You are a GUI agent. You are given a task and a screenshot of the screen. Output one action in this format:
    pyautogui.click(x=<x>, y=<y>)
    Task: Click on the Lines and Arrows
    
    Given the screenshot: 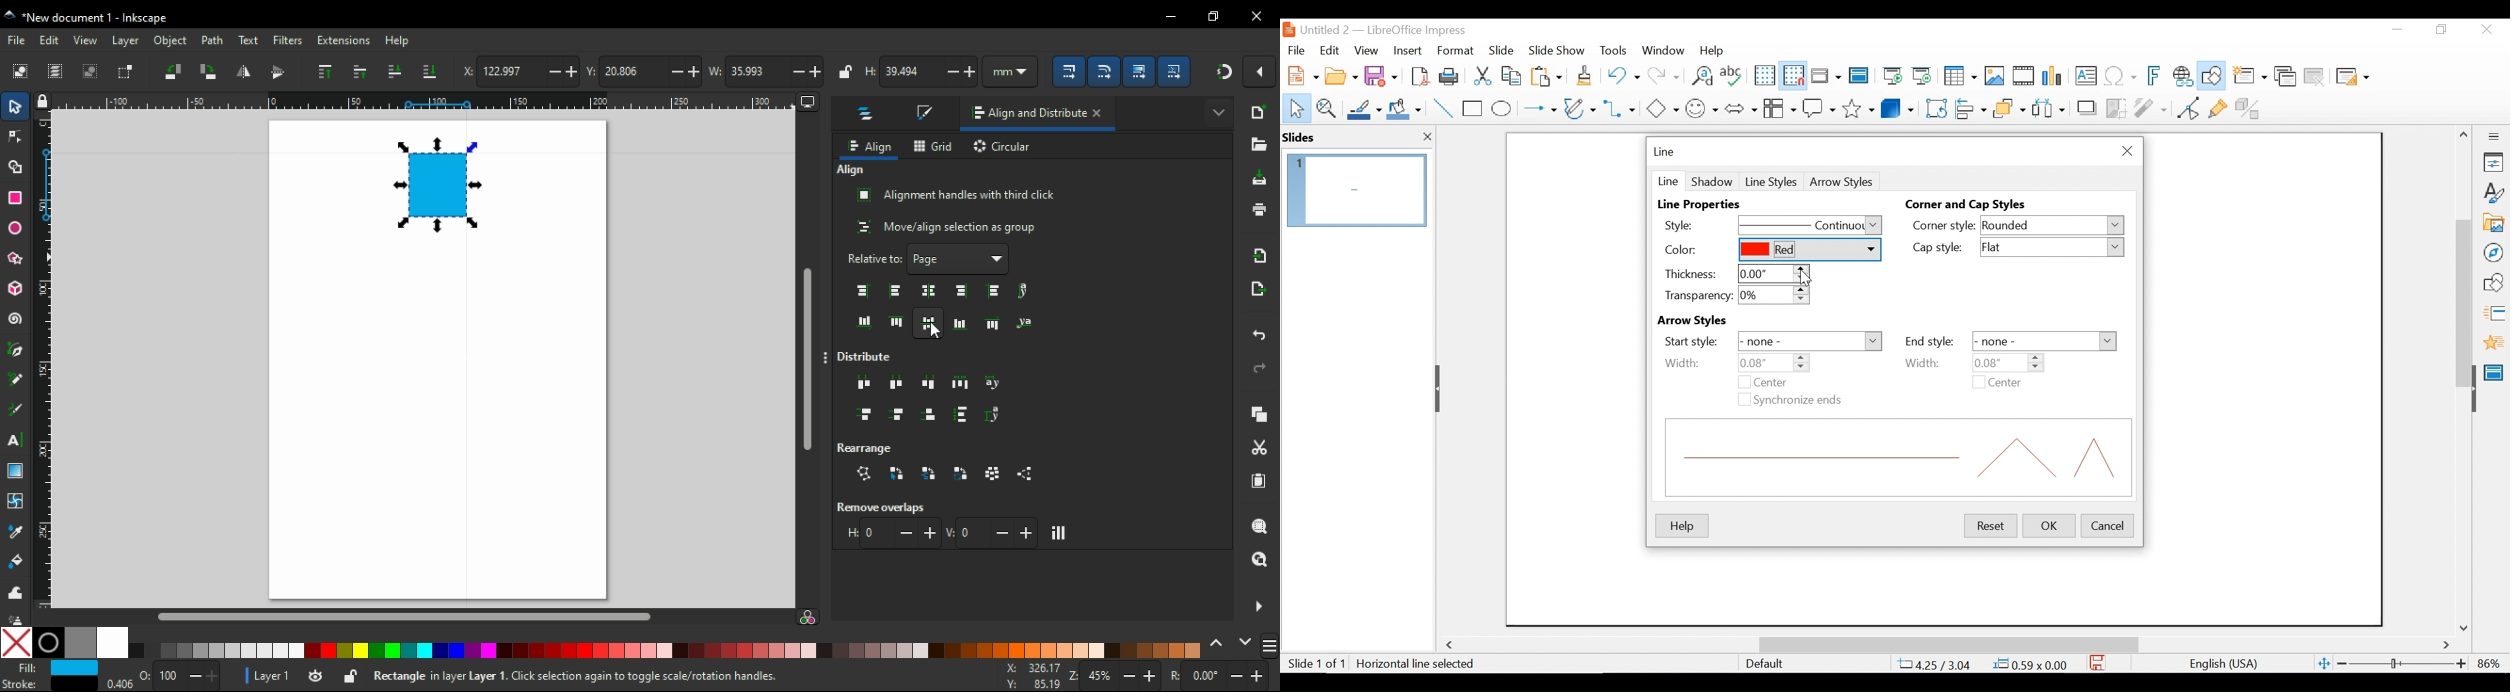 What is the action you would take?
    pyautogui.click(x=1537, y=109)
    